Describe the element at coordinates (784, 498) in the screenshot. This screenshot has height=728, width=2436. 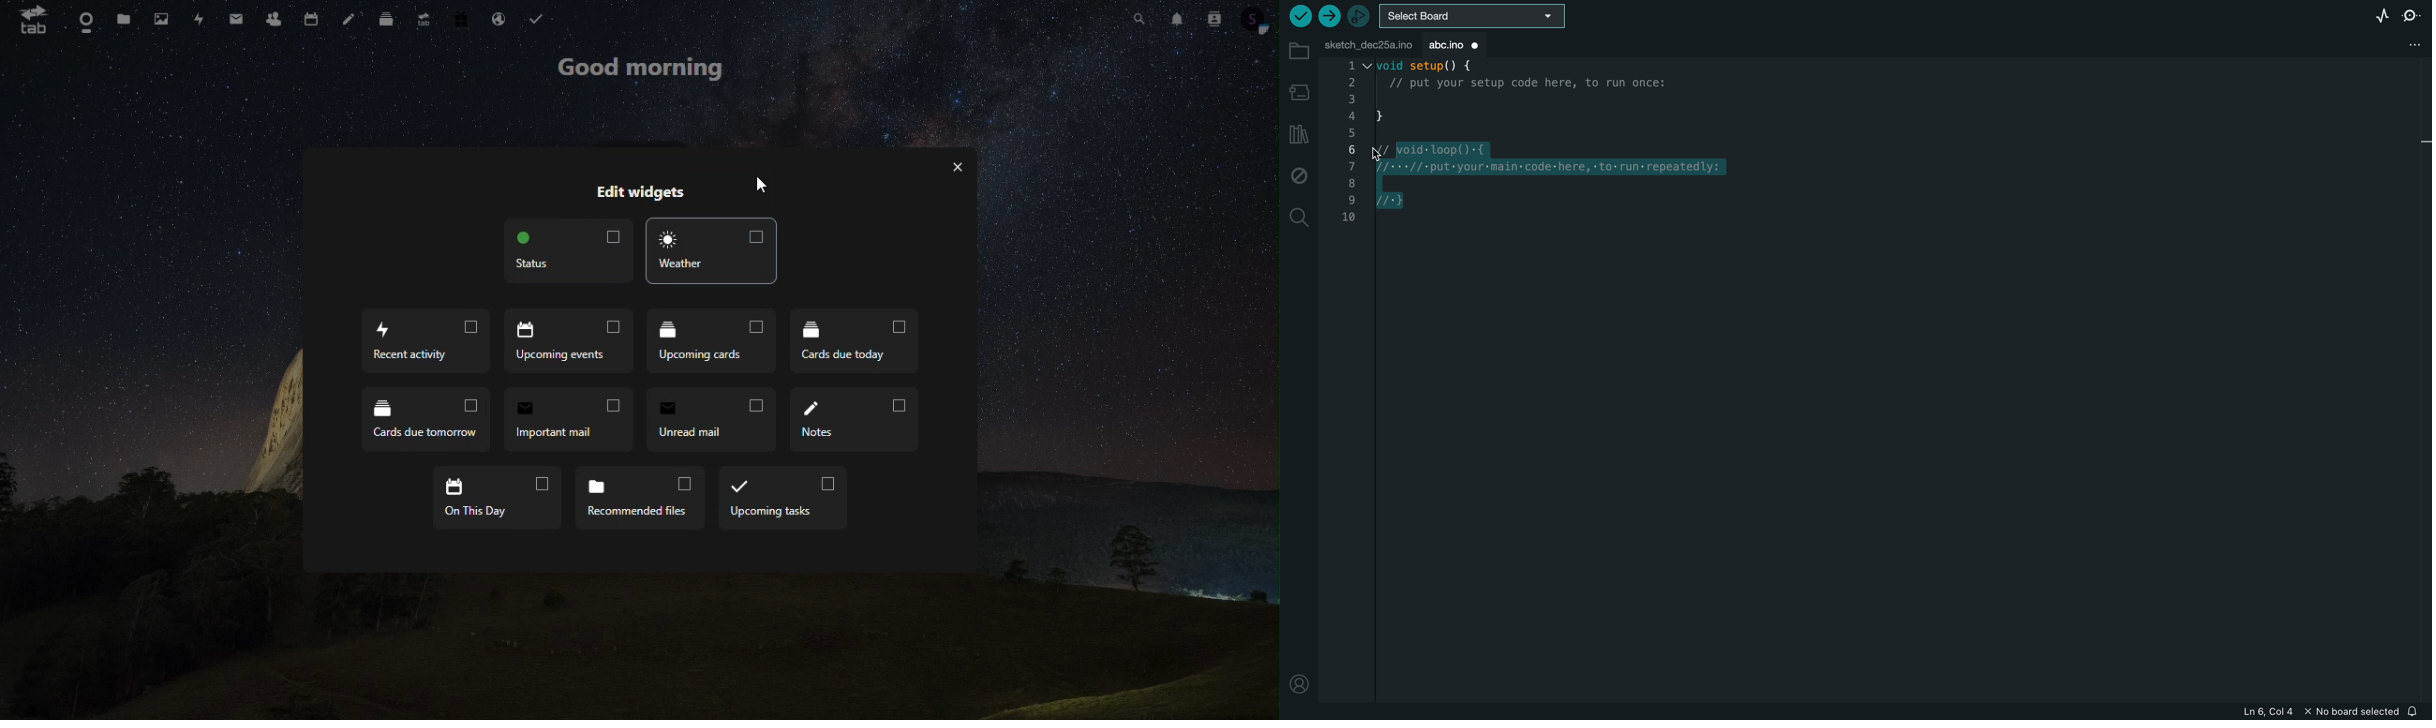
I see `upcoming tasks` at that location.